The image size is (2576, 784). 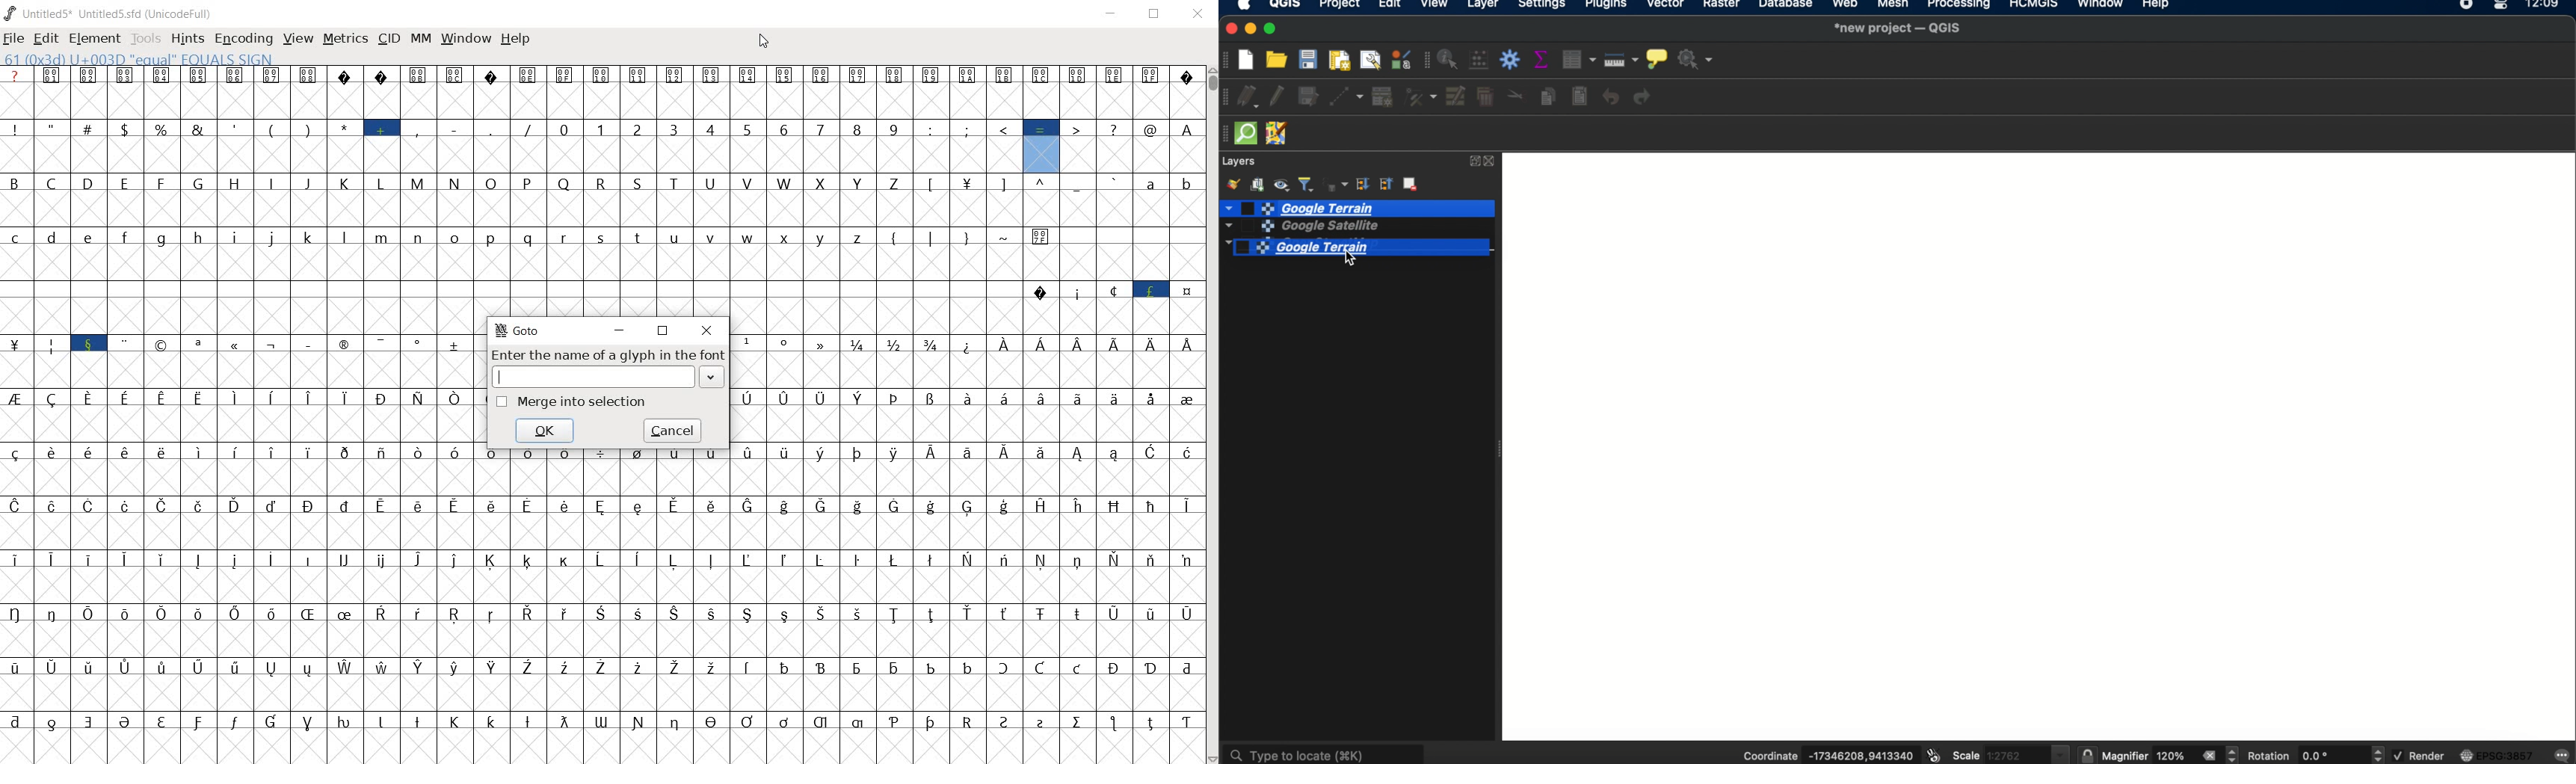 I want to click on encoding, so click(x=243, y=37).